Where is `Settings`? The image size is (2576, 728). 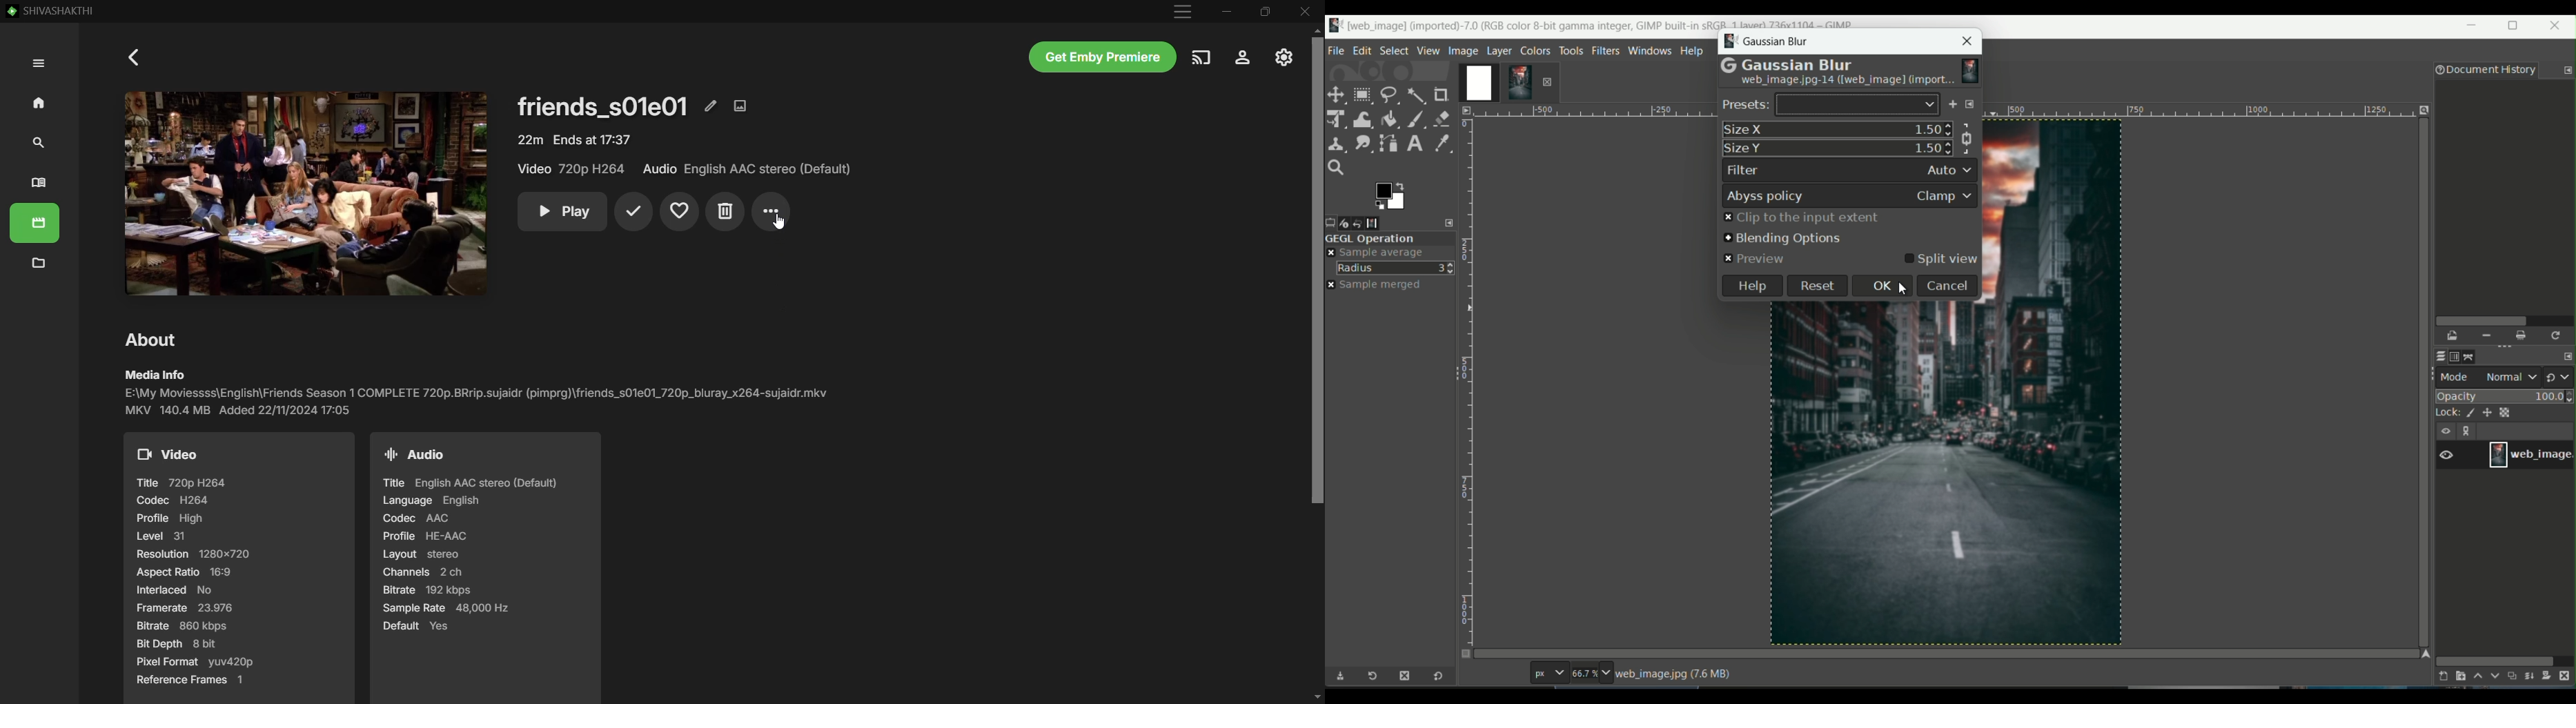
Settings is located at coordinates (1243, 58).